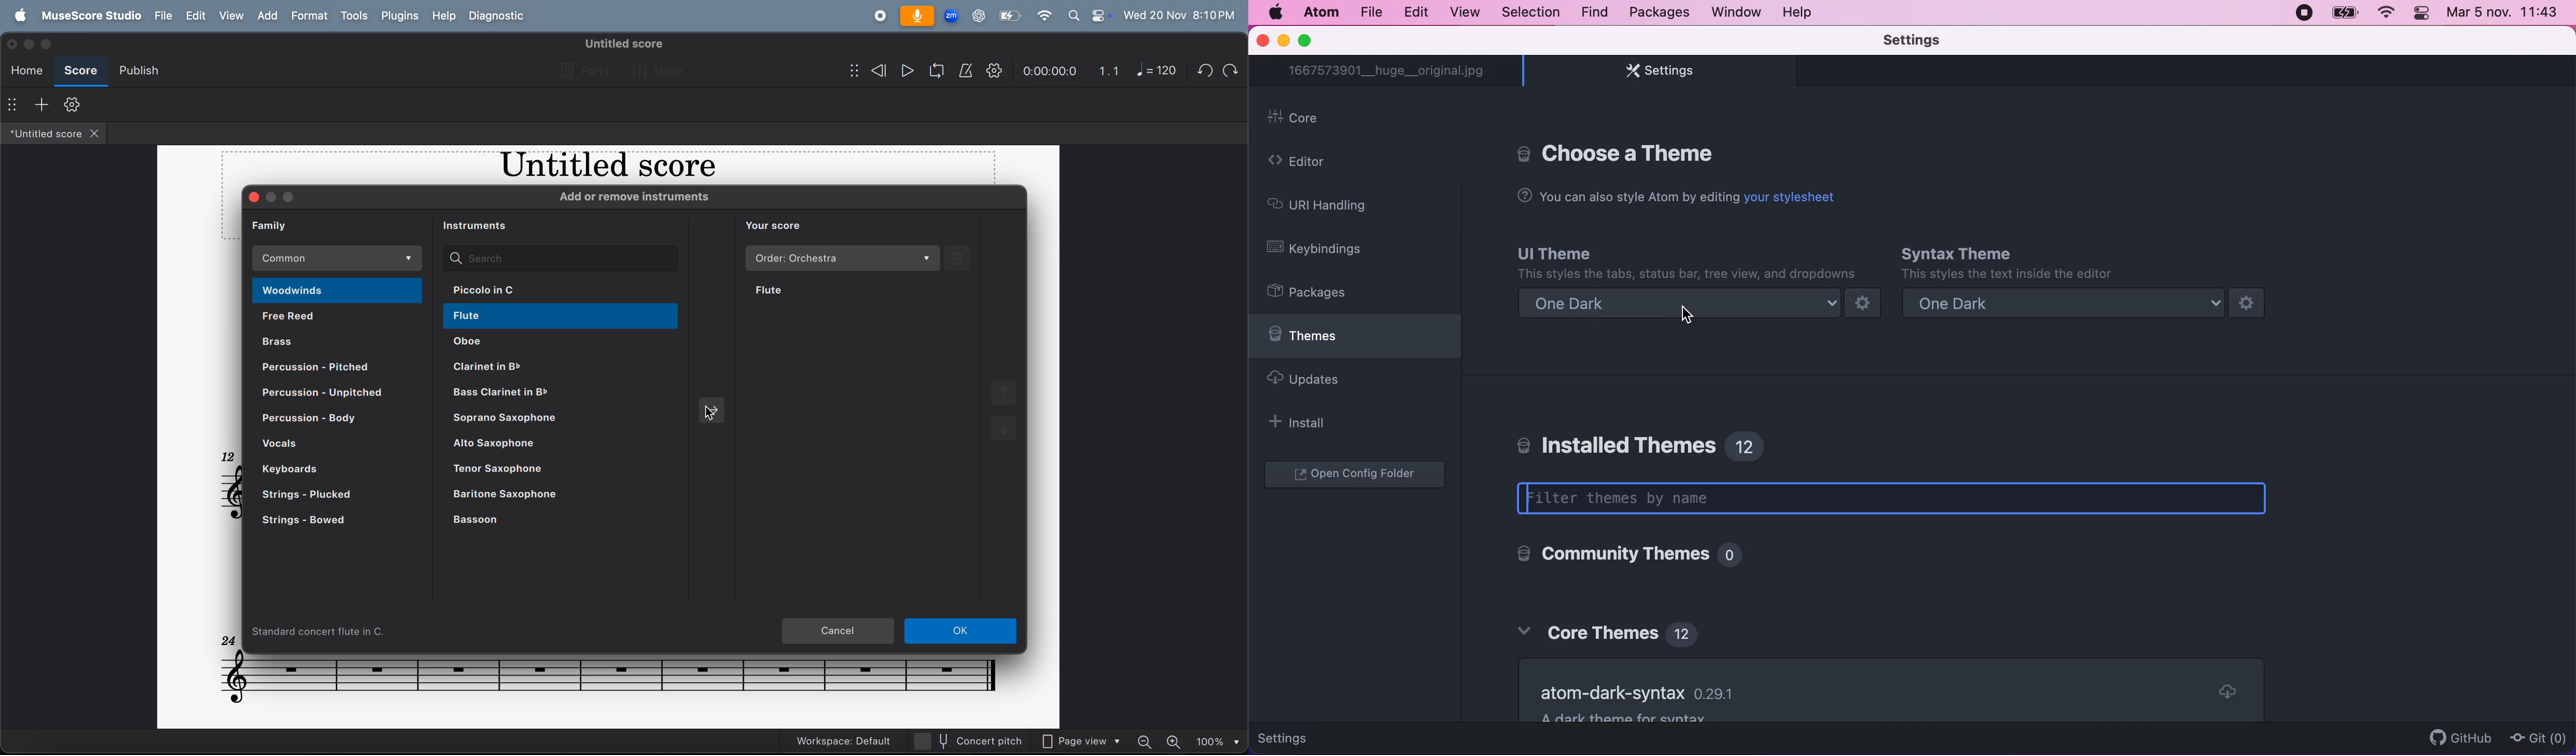  Describe the element at coordinates (337, 259) in the screenshot. I see `common` at that location.